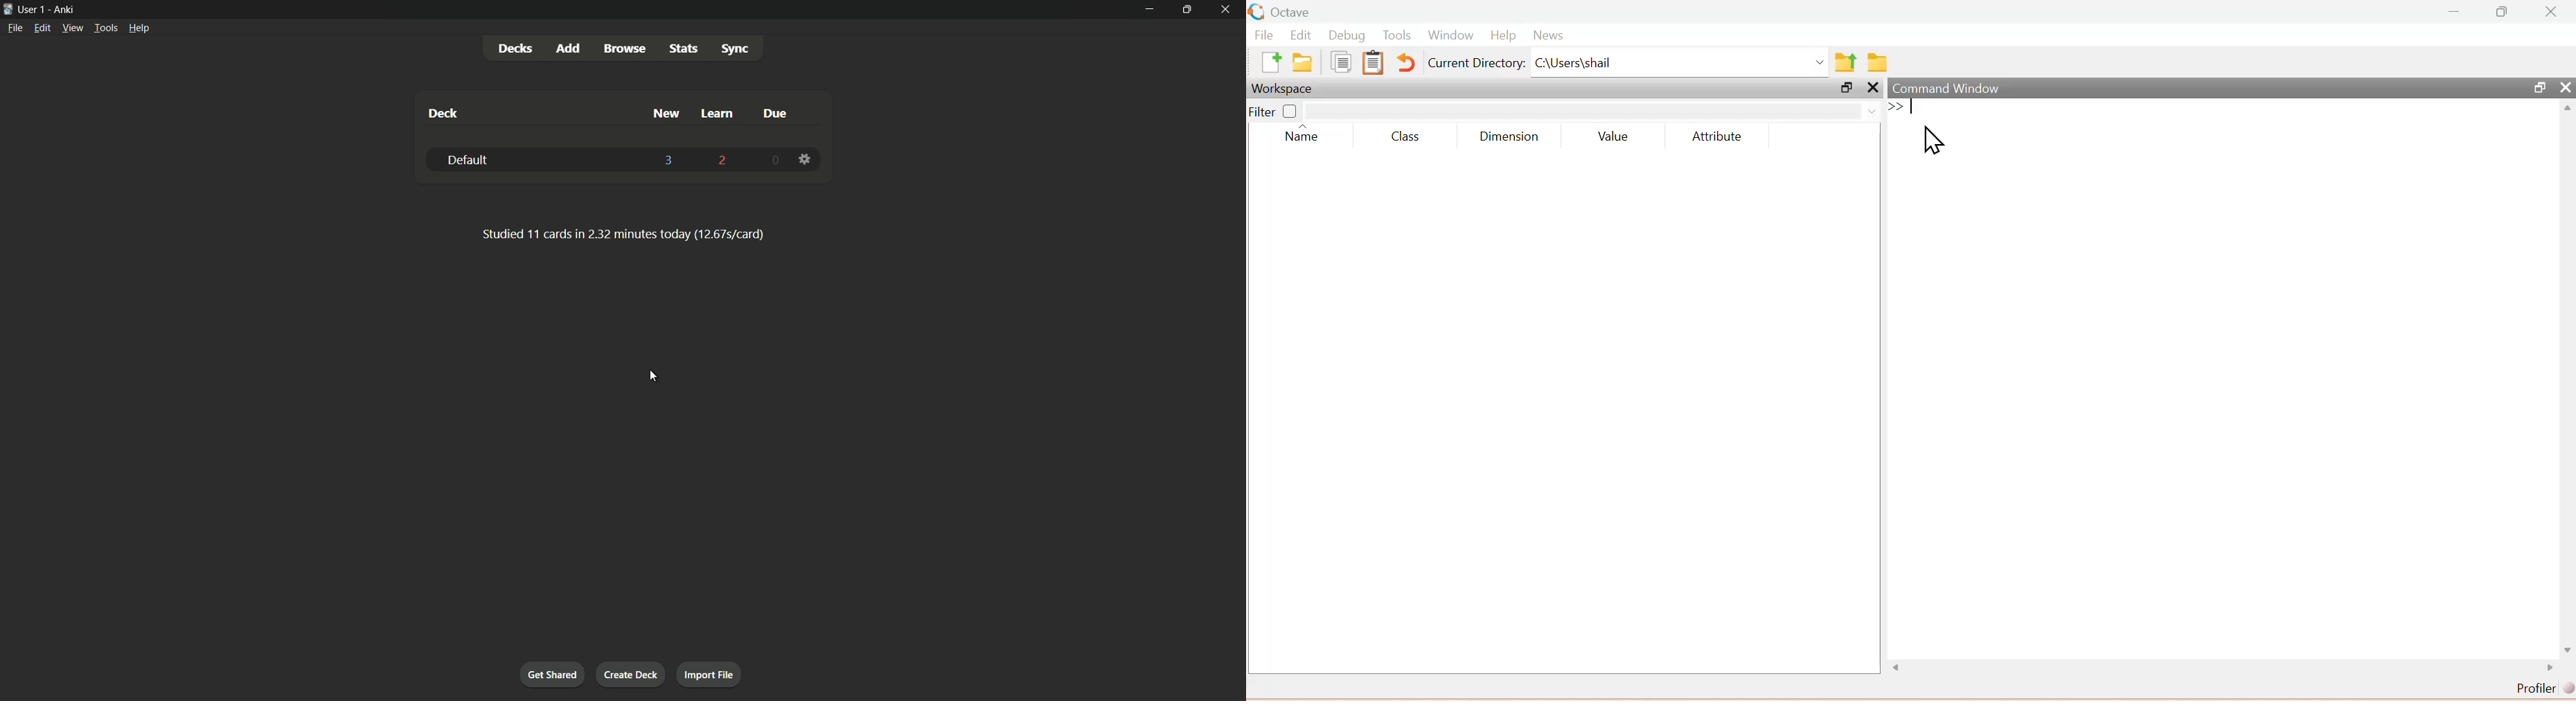 This screenshot has height=728, width=2576. I want to click on add, so click(567, 48).